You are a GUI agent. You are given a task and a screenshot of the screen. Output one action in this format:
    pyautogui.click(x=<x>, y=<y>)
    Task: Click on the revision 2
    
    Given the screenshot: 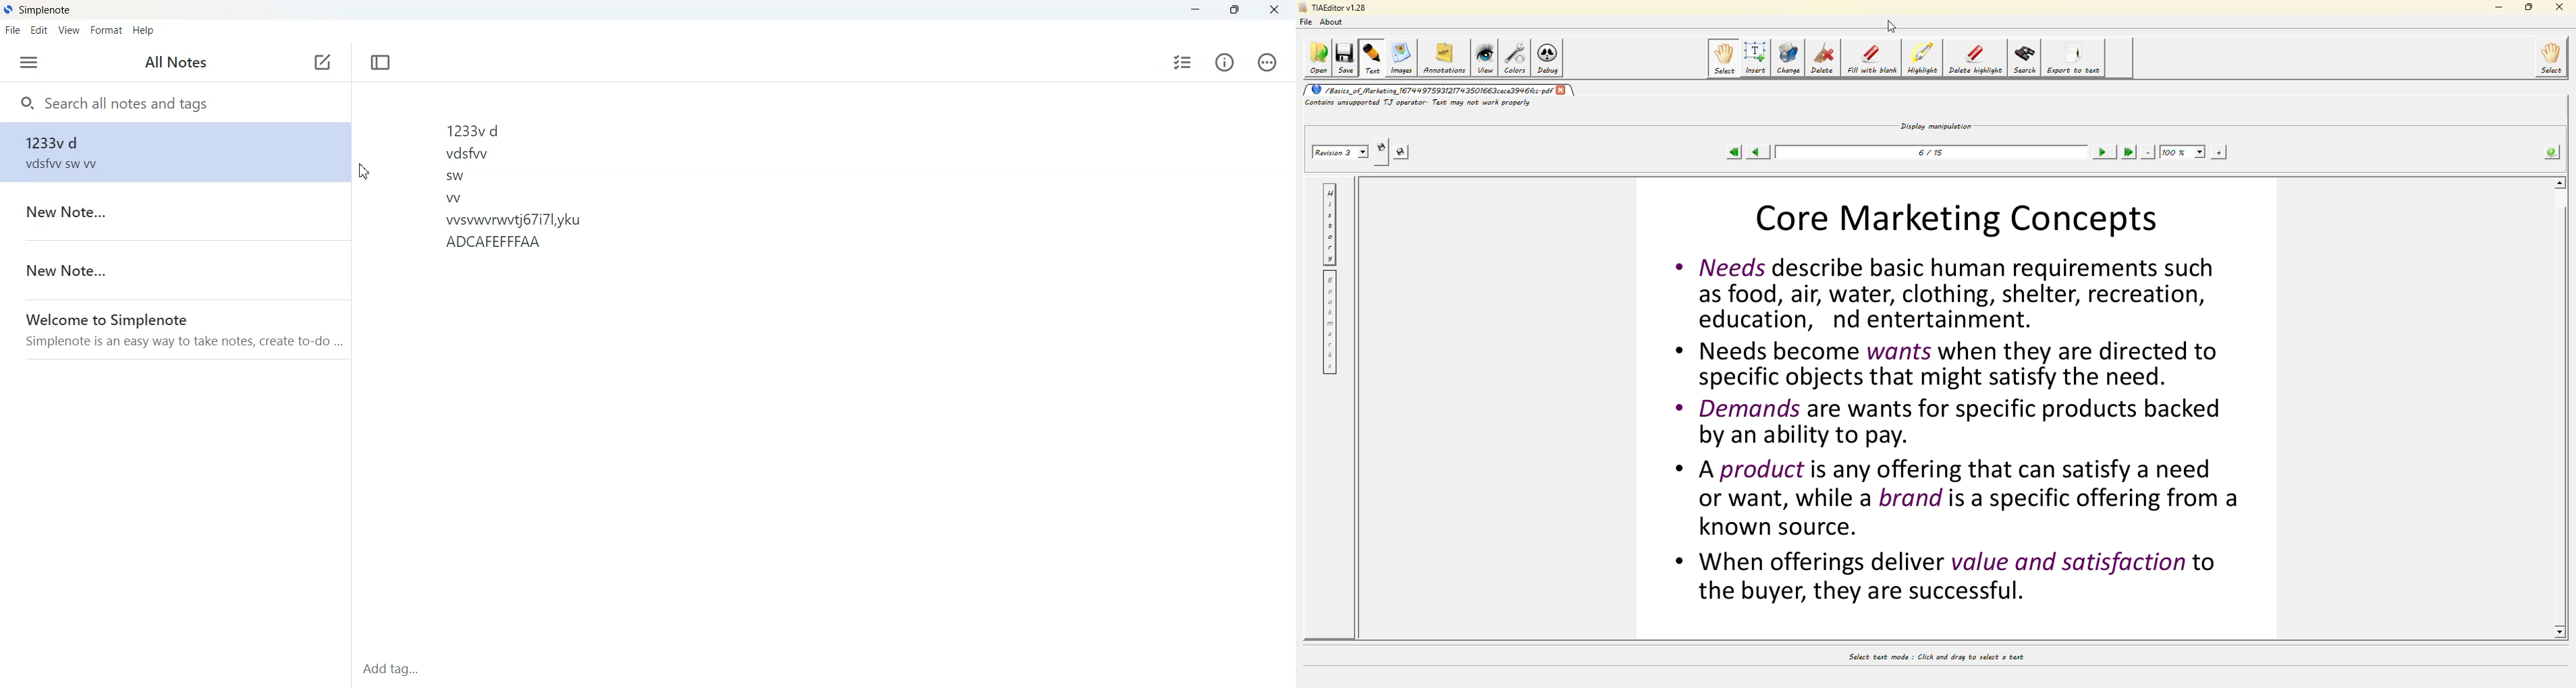 What is the action you would take?
    pyautogui.click(x=1342, y=153)
    